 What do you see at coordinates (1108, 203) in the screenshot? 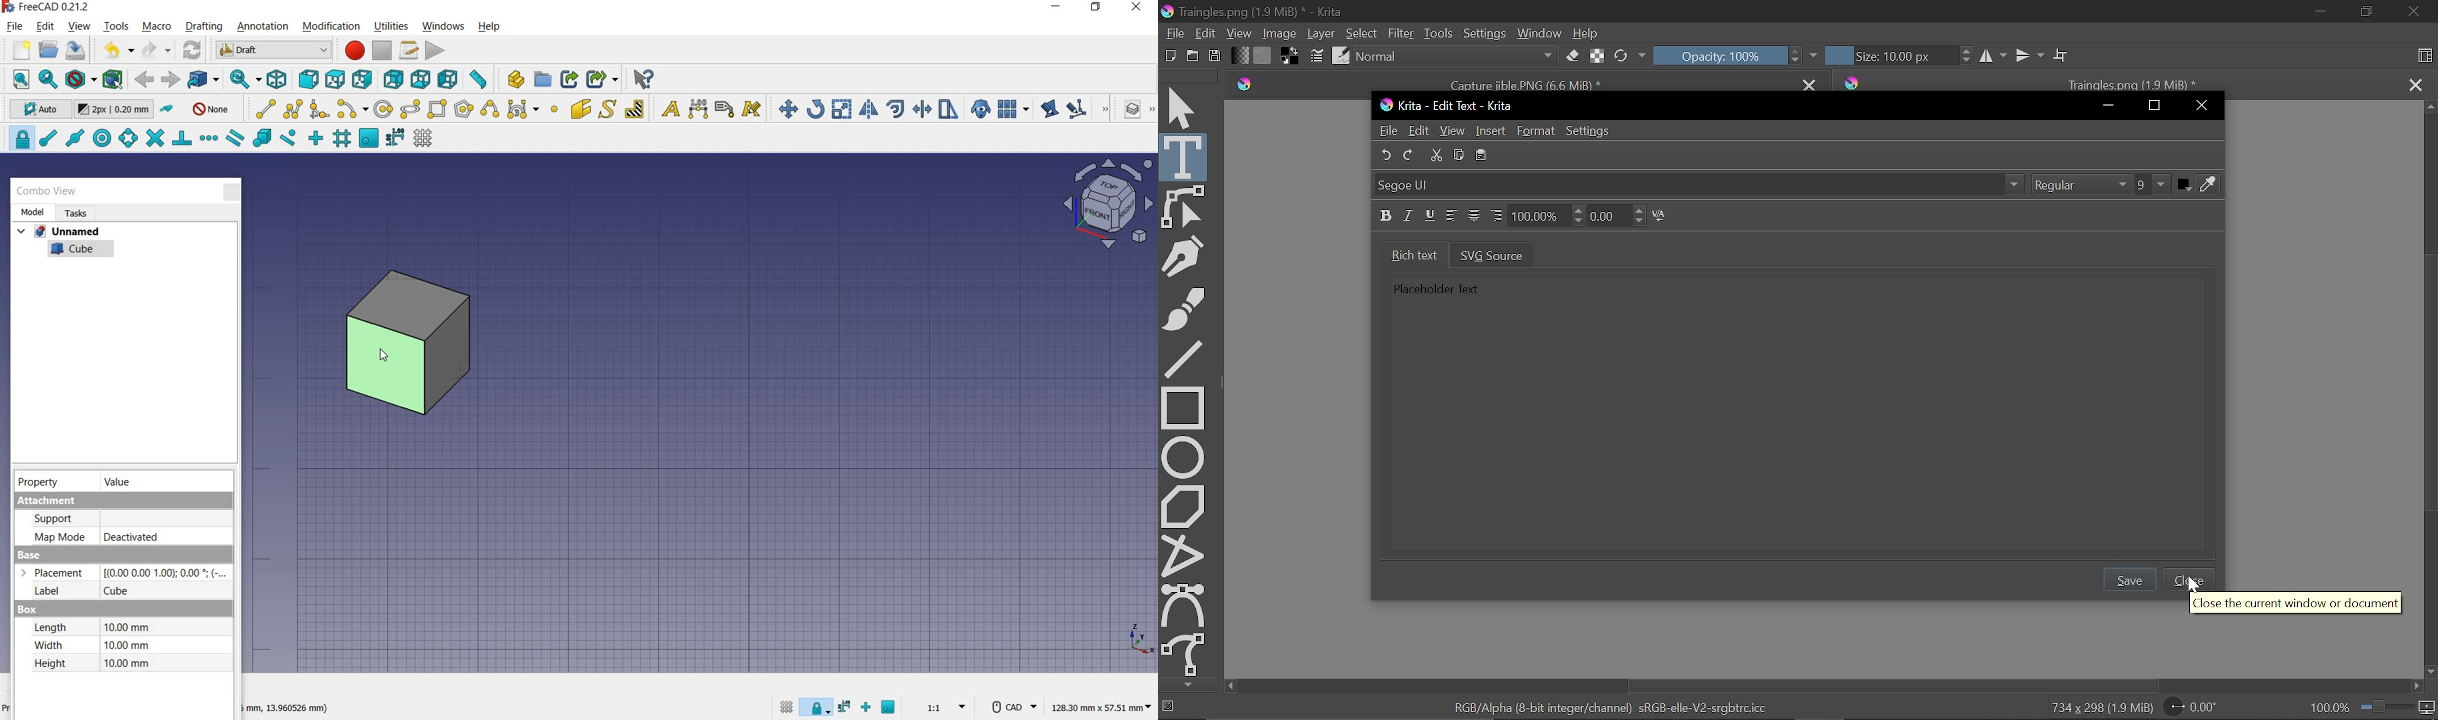
I see `view plane options` at bounding box center [1108, 203].